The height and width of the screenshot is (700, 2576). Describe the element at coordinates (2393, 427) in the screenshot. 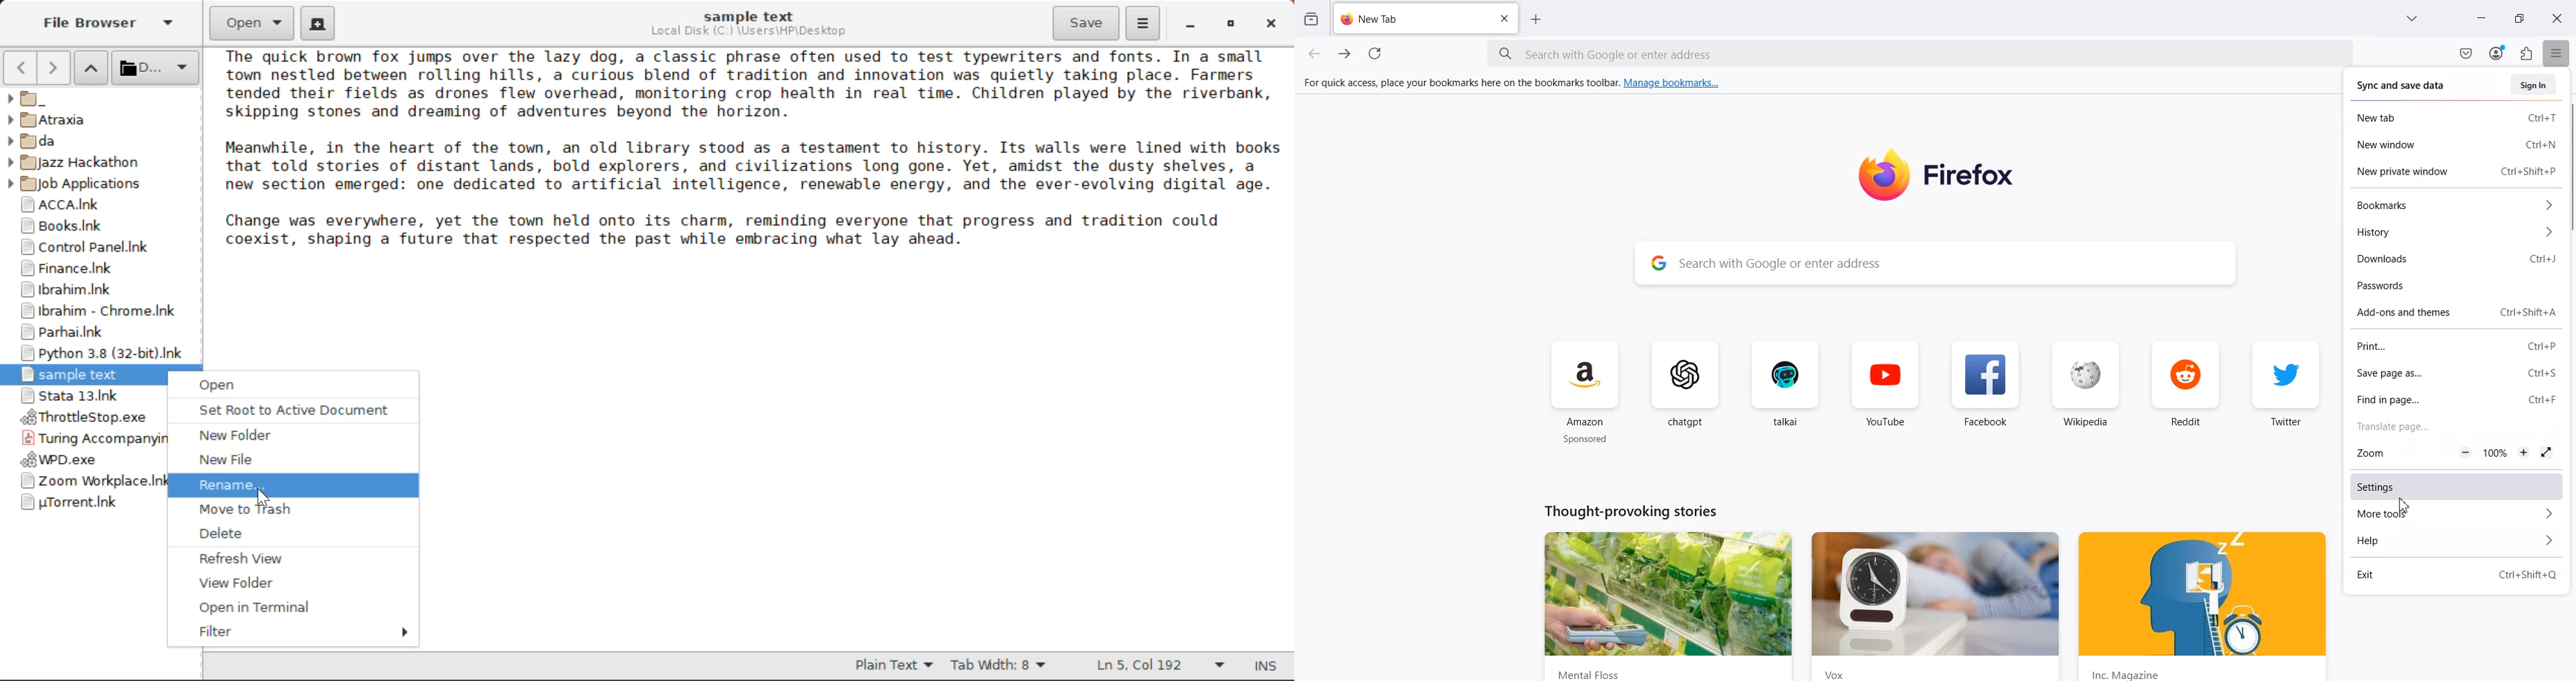

I see `Twitter Translate page.` at that location.